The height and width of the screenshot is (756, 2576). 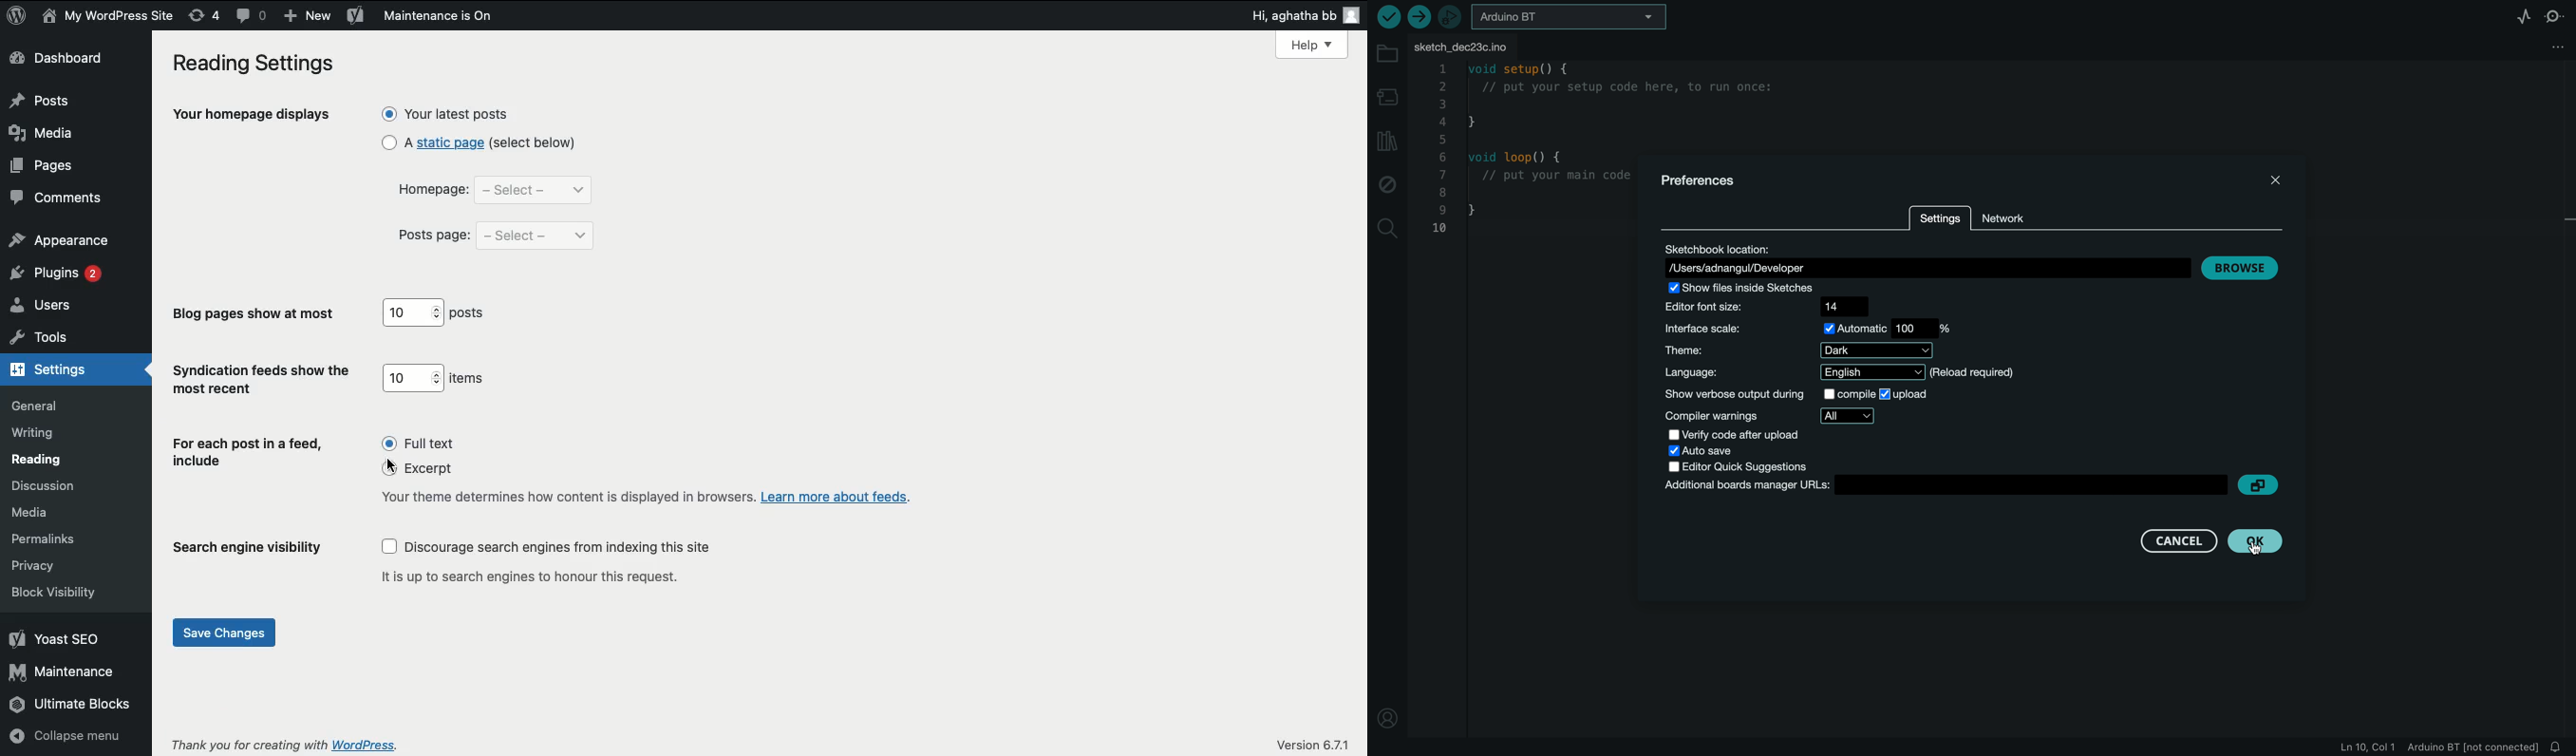 I want to click on writing, so click(x=34, y=432).